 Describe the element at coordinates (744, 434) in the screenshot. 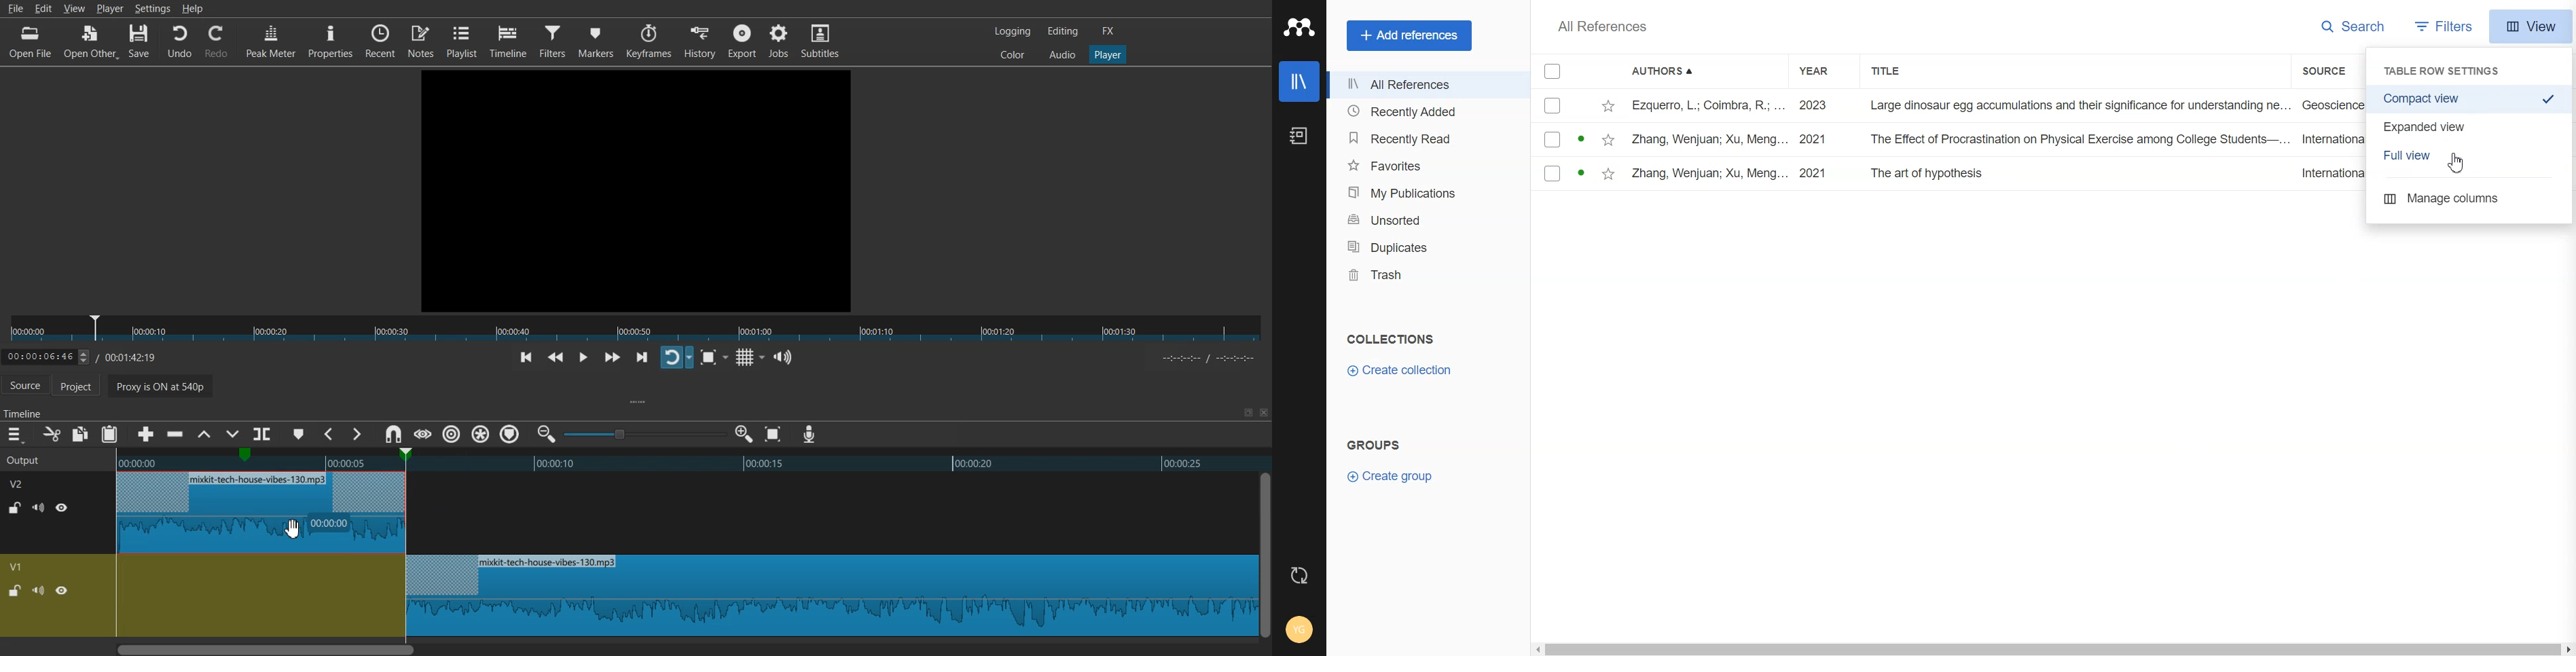

I see `Zoom timeline in` at that location.